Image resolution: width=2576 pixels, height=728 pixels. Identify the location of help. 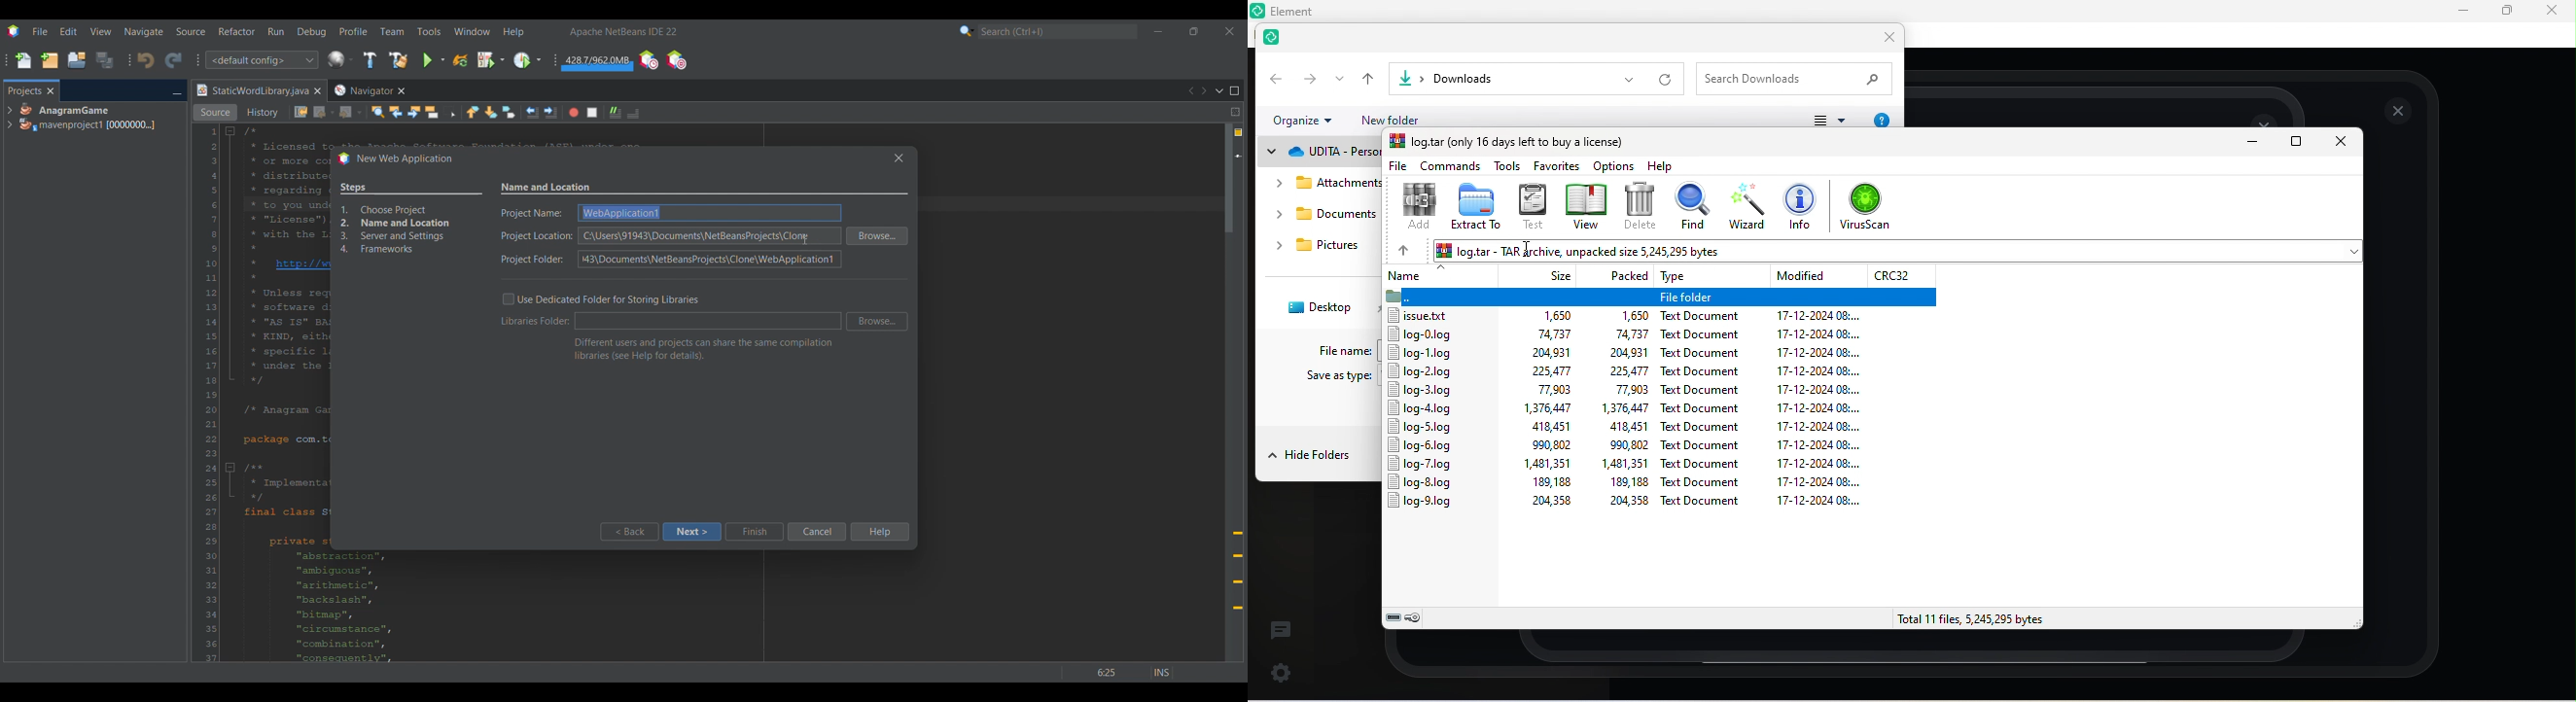
(1658, 167).